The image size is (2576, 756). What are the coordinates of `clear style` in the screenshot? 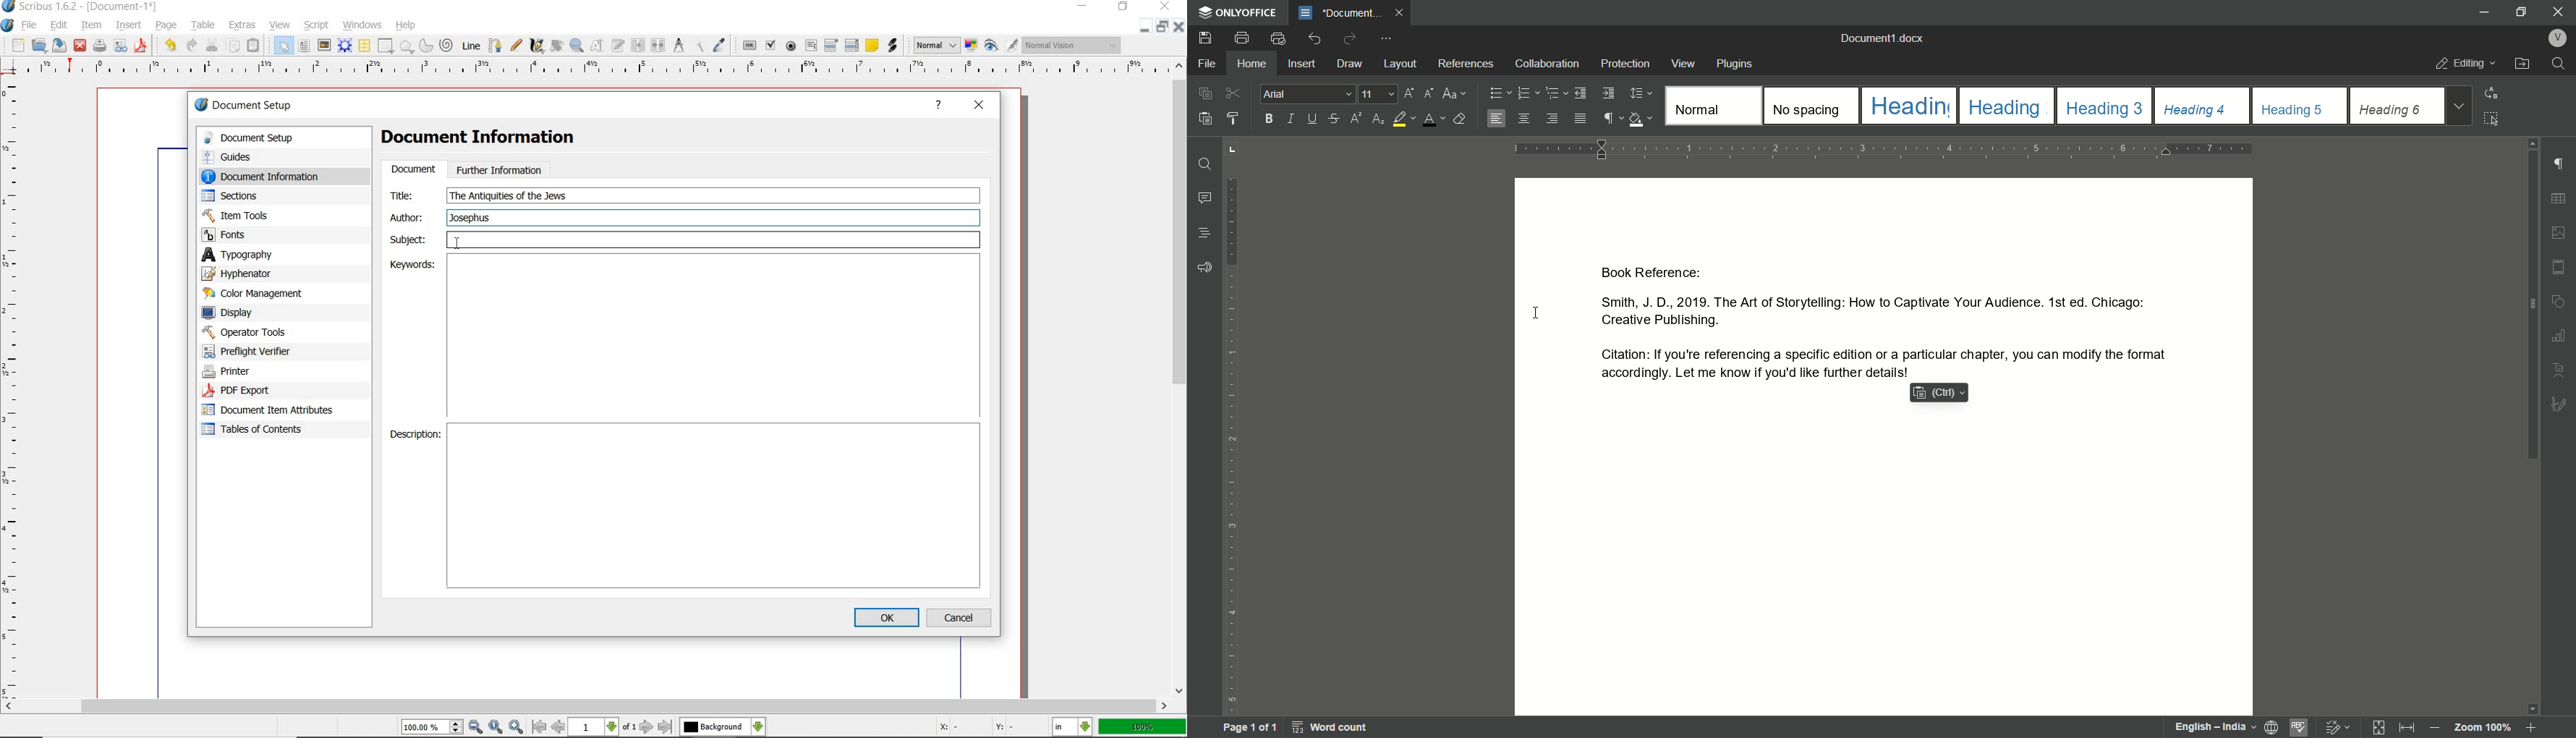 It's located at (1462, 119).